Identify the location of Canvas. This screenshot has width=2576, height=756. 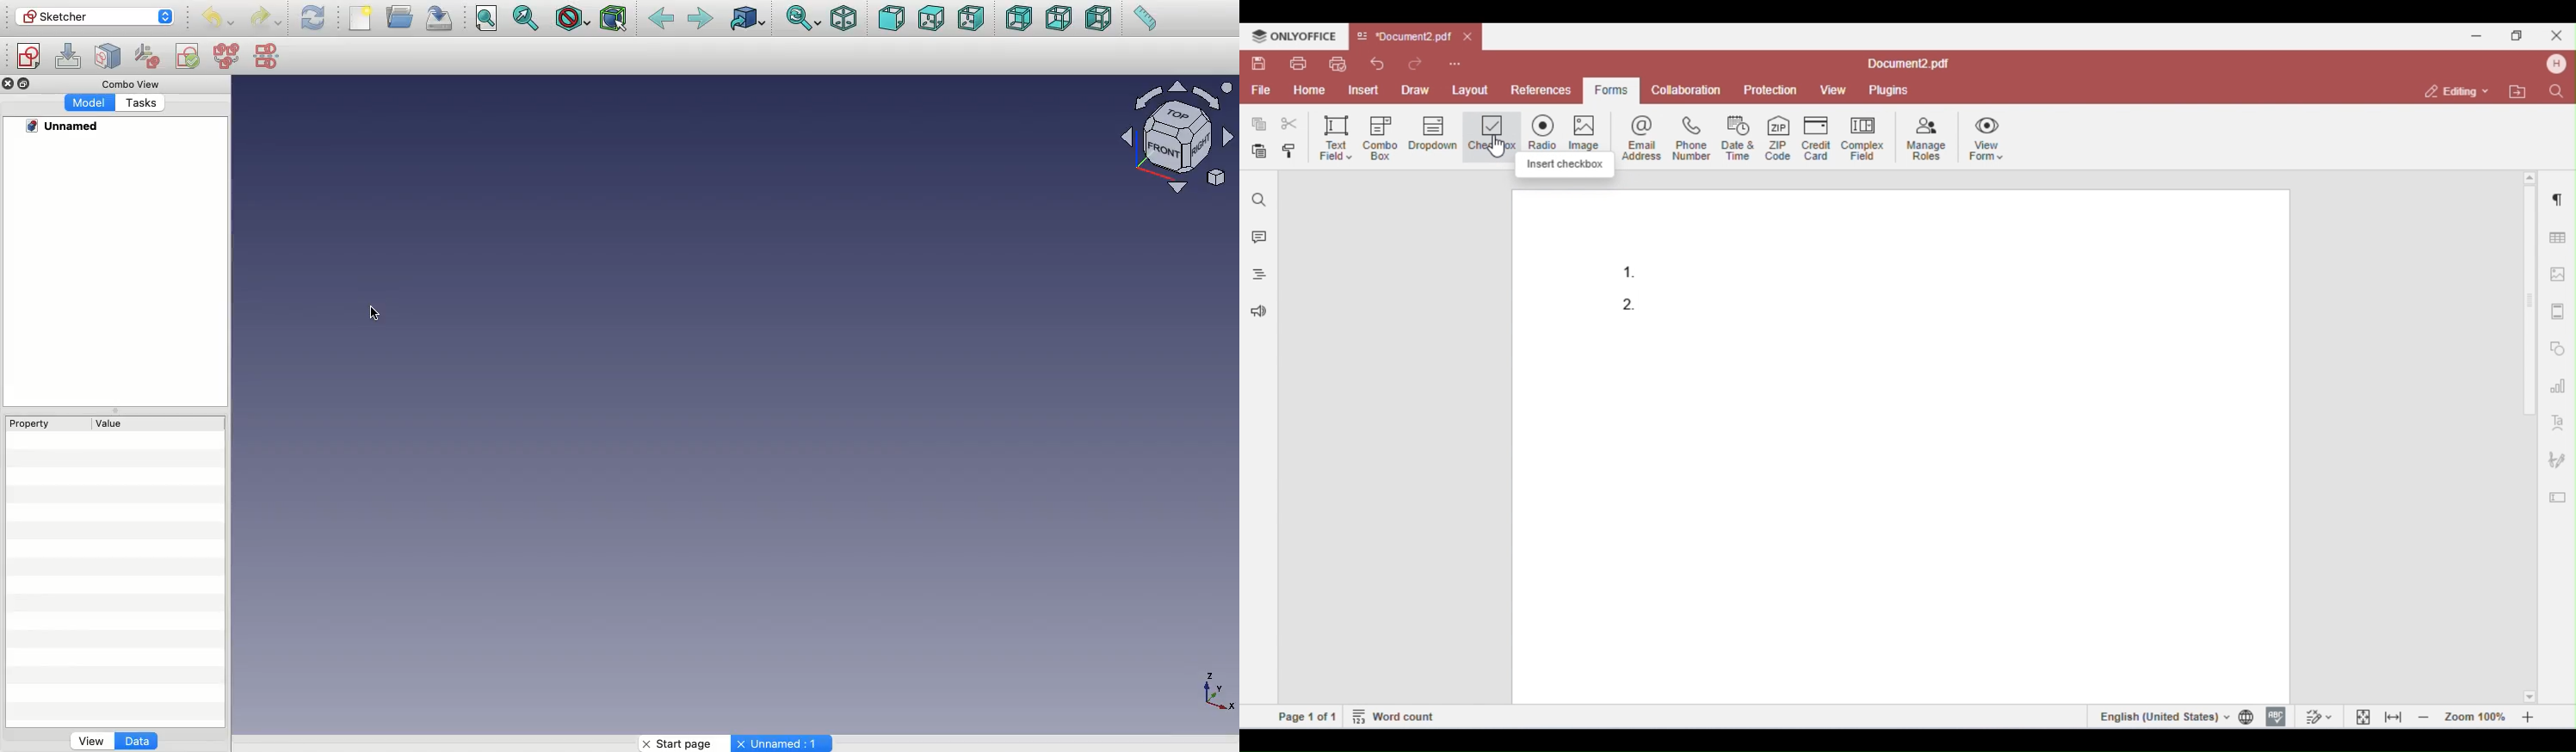
(638, 404).